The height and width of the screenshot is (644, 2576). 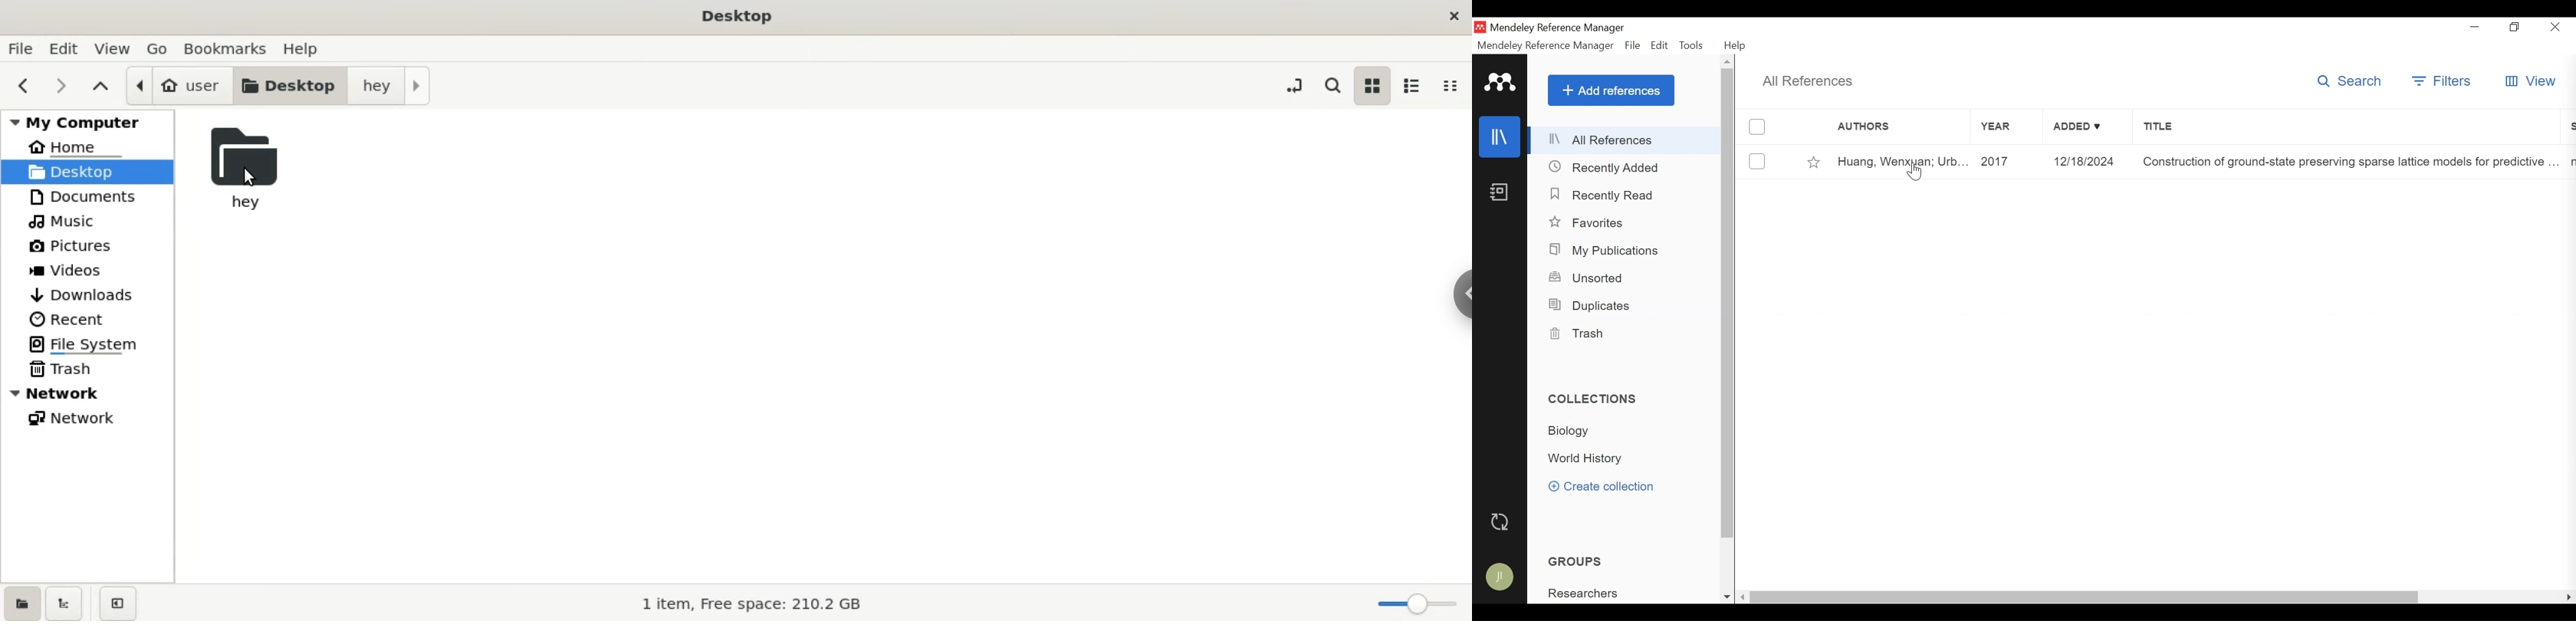 I want to click on Collection, so click(x=1581, y=432).